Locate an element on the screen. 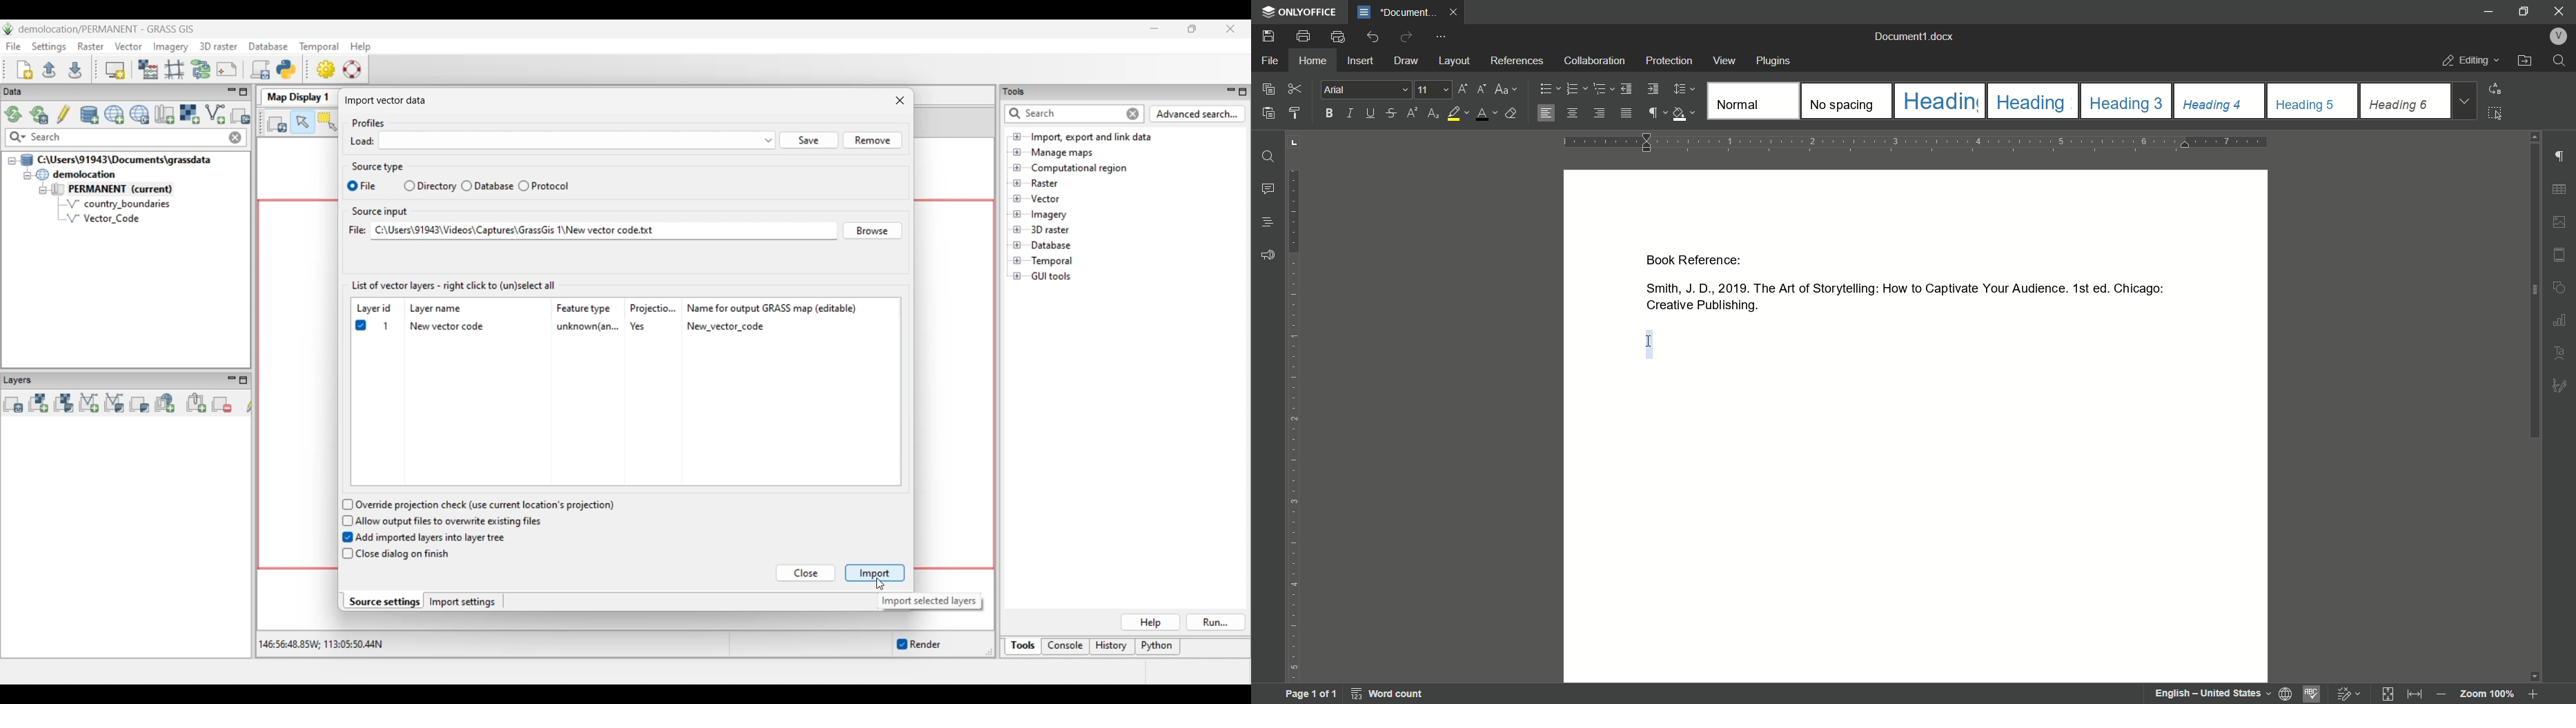 The width and height of the screenshot is (2576, 728). headings is located at coordinates (2220, 100).